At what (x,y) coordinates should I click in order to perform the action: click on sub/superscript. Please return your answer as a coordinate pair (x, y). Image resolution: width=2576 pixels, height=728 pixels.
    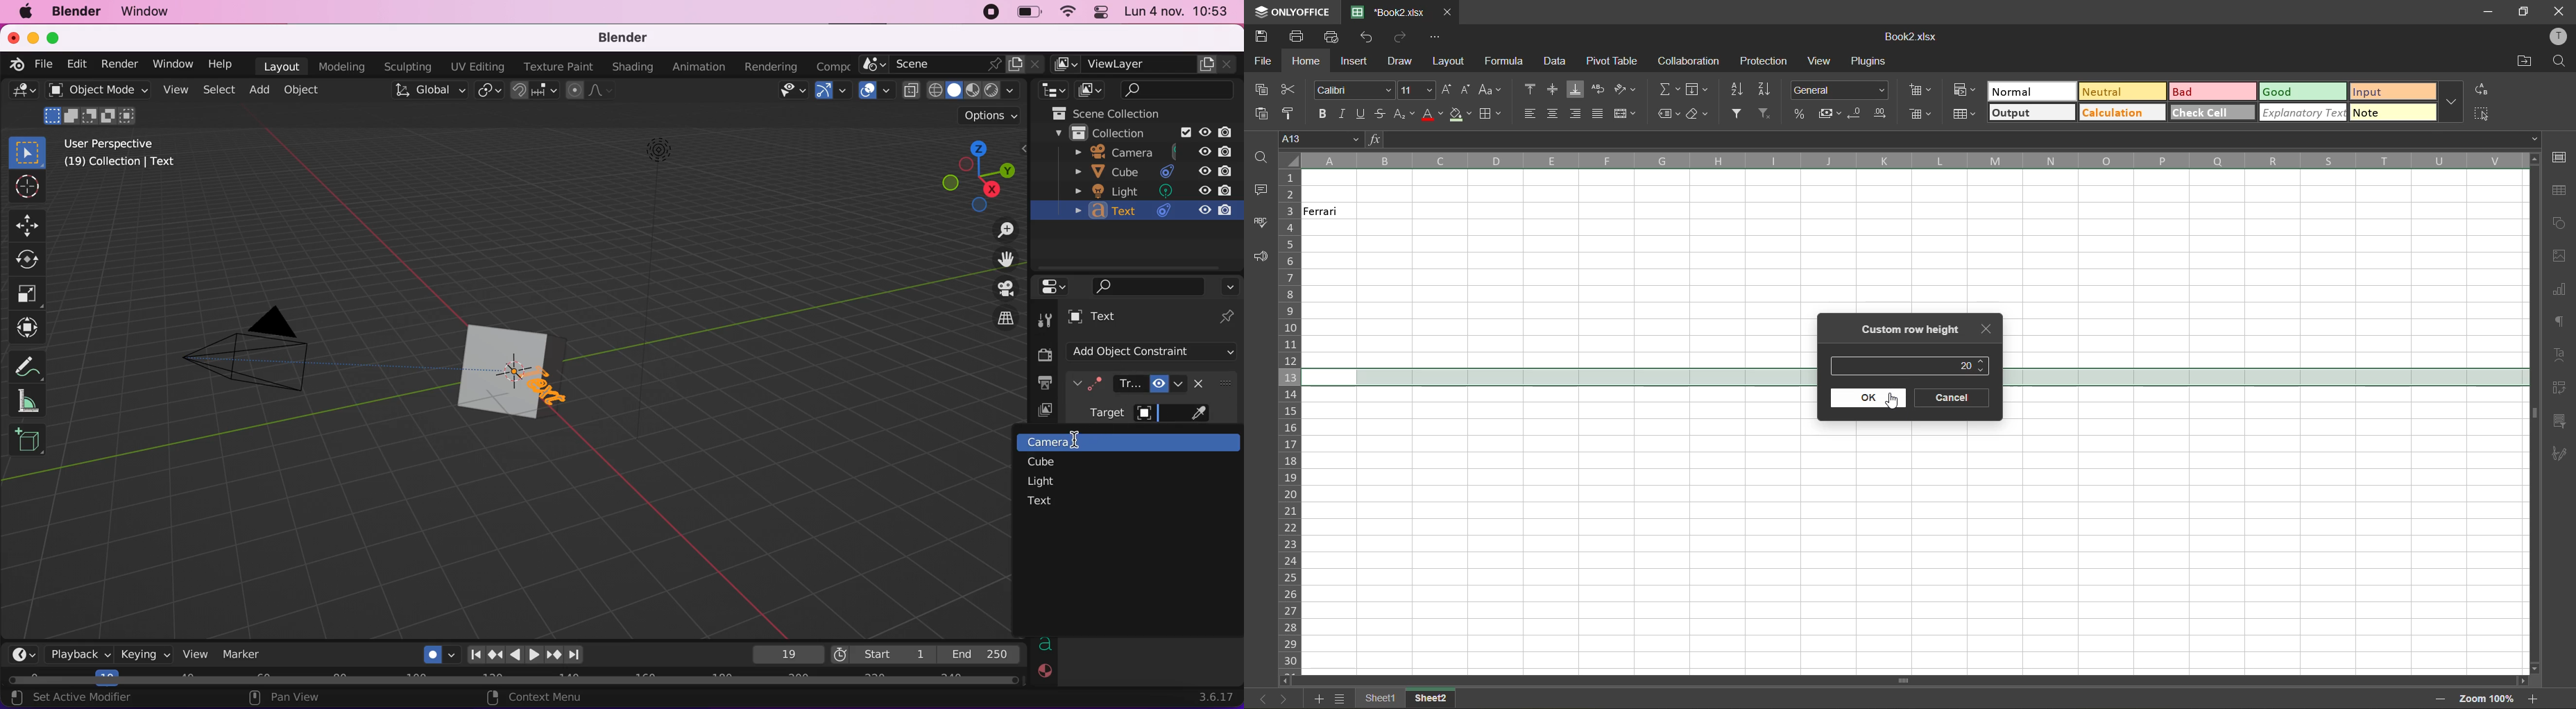
    Looking at the image, I should click on (1404, 113).